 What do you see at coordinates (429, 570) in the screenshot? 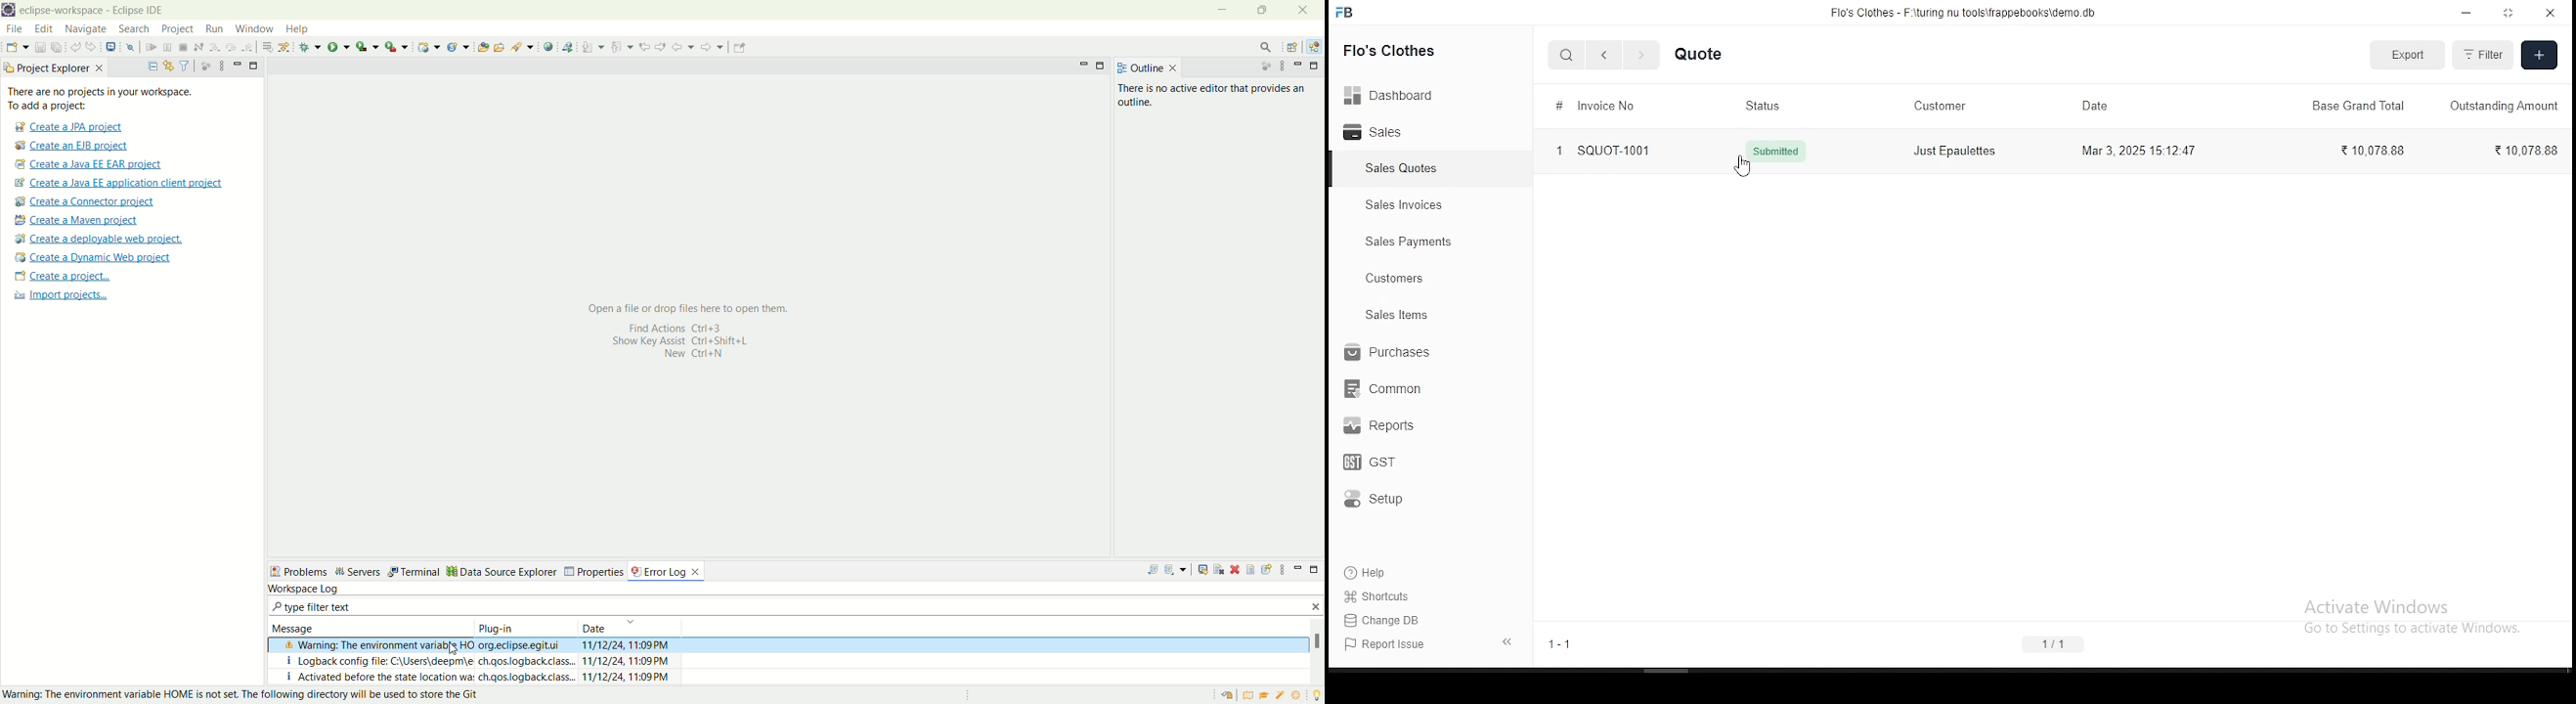
I see `terminal` at bounding box center [429, 570].